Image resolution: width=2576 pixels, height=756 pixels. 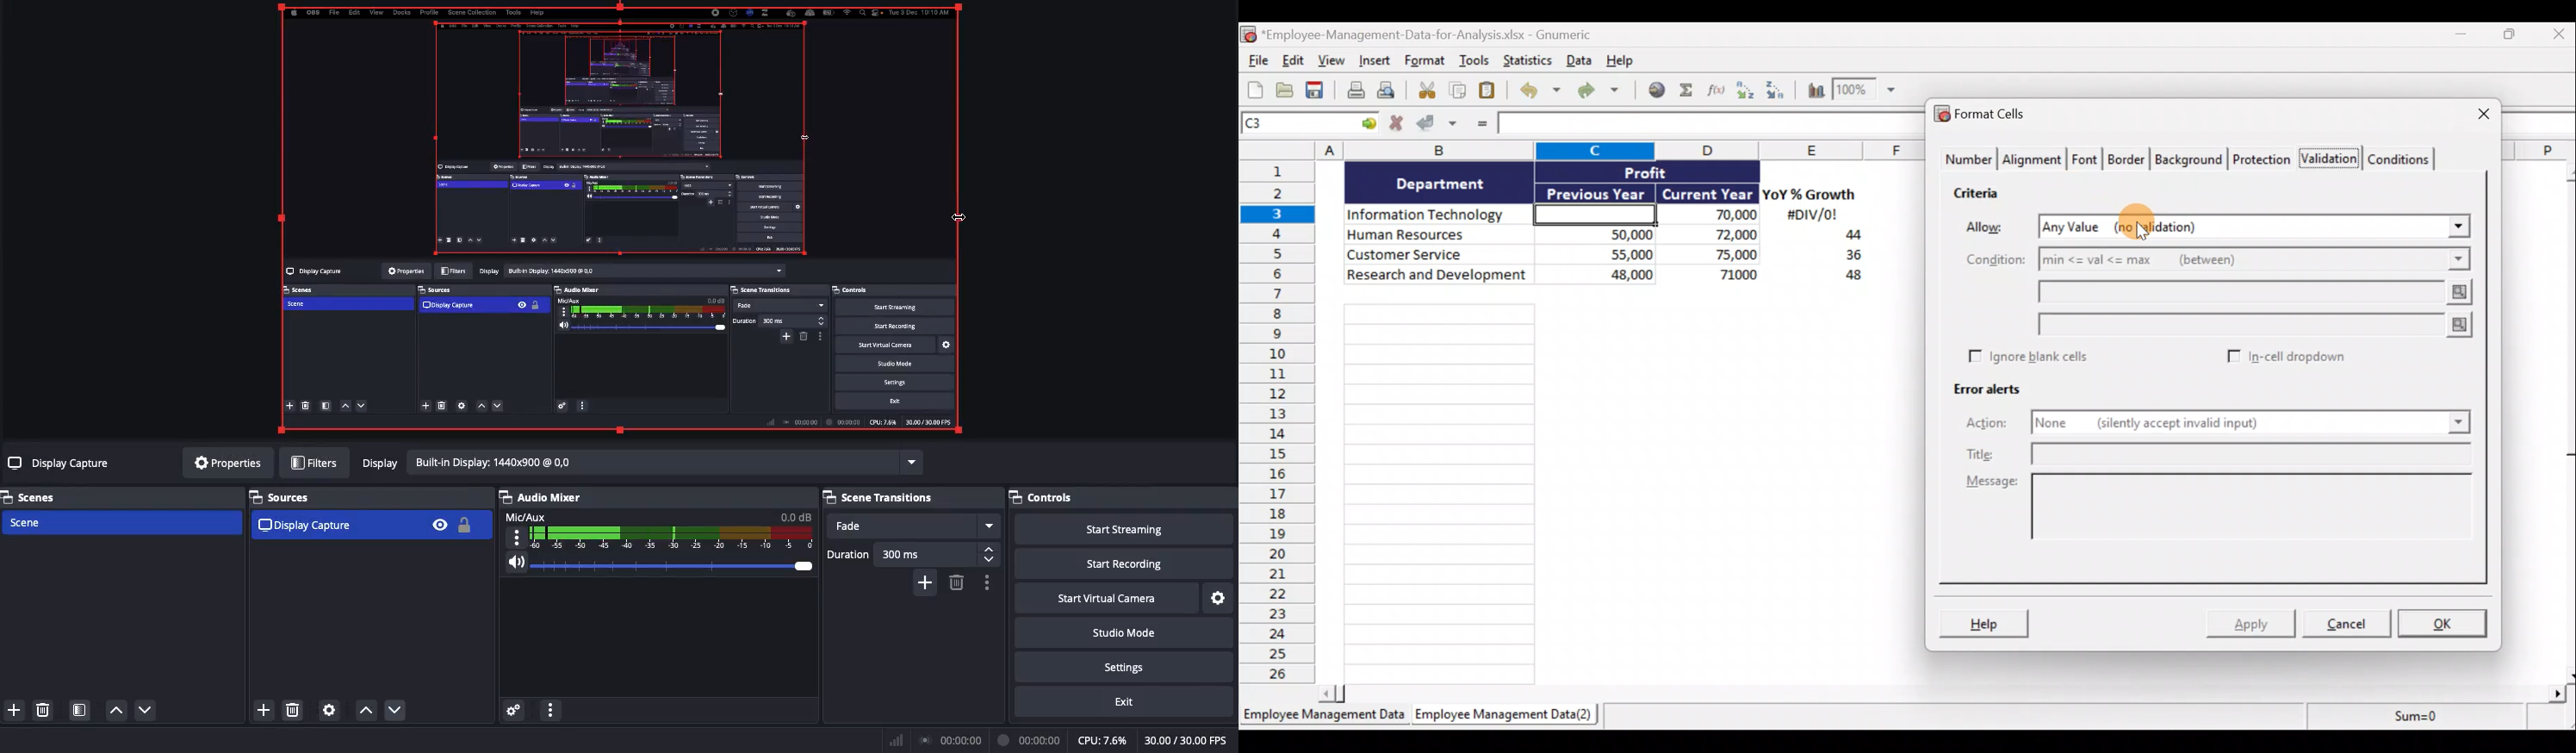 What do you see at coordinates (315, 464) in the screenshot?
I see `Filters` at bounding box center [315, 464].